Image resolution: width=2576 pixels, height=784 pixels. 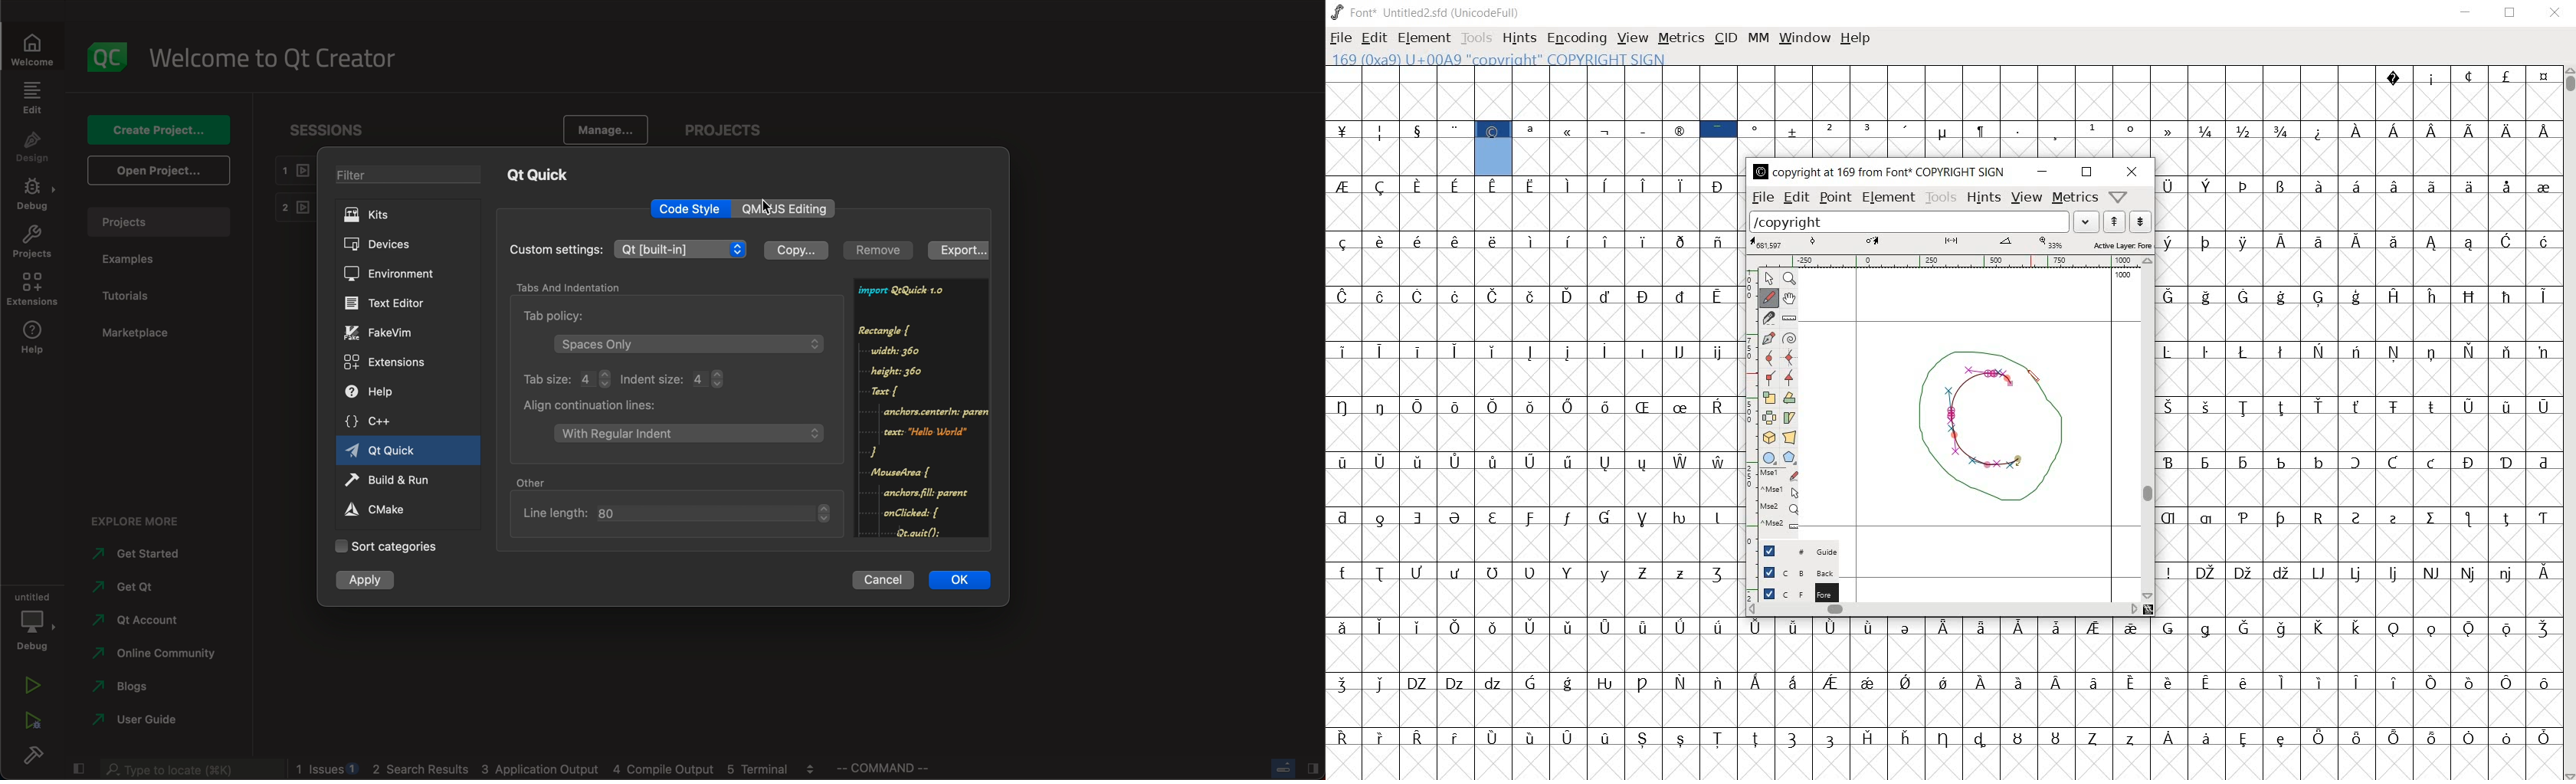 What do you see at coordinates (34, 752) in the screenshot?
I see `build` at bounding box center [34, 752].